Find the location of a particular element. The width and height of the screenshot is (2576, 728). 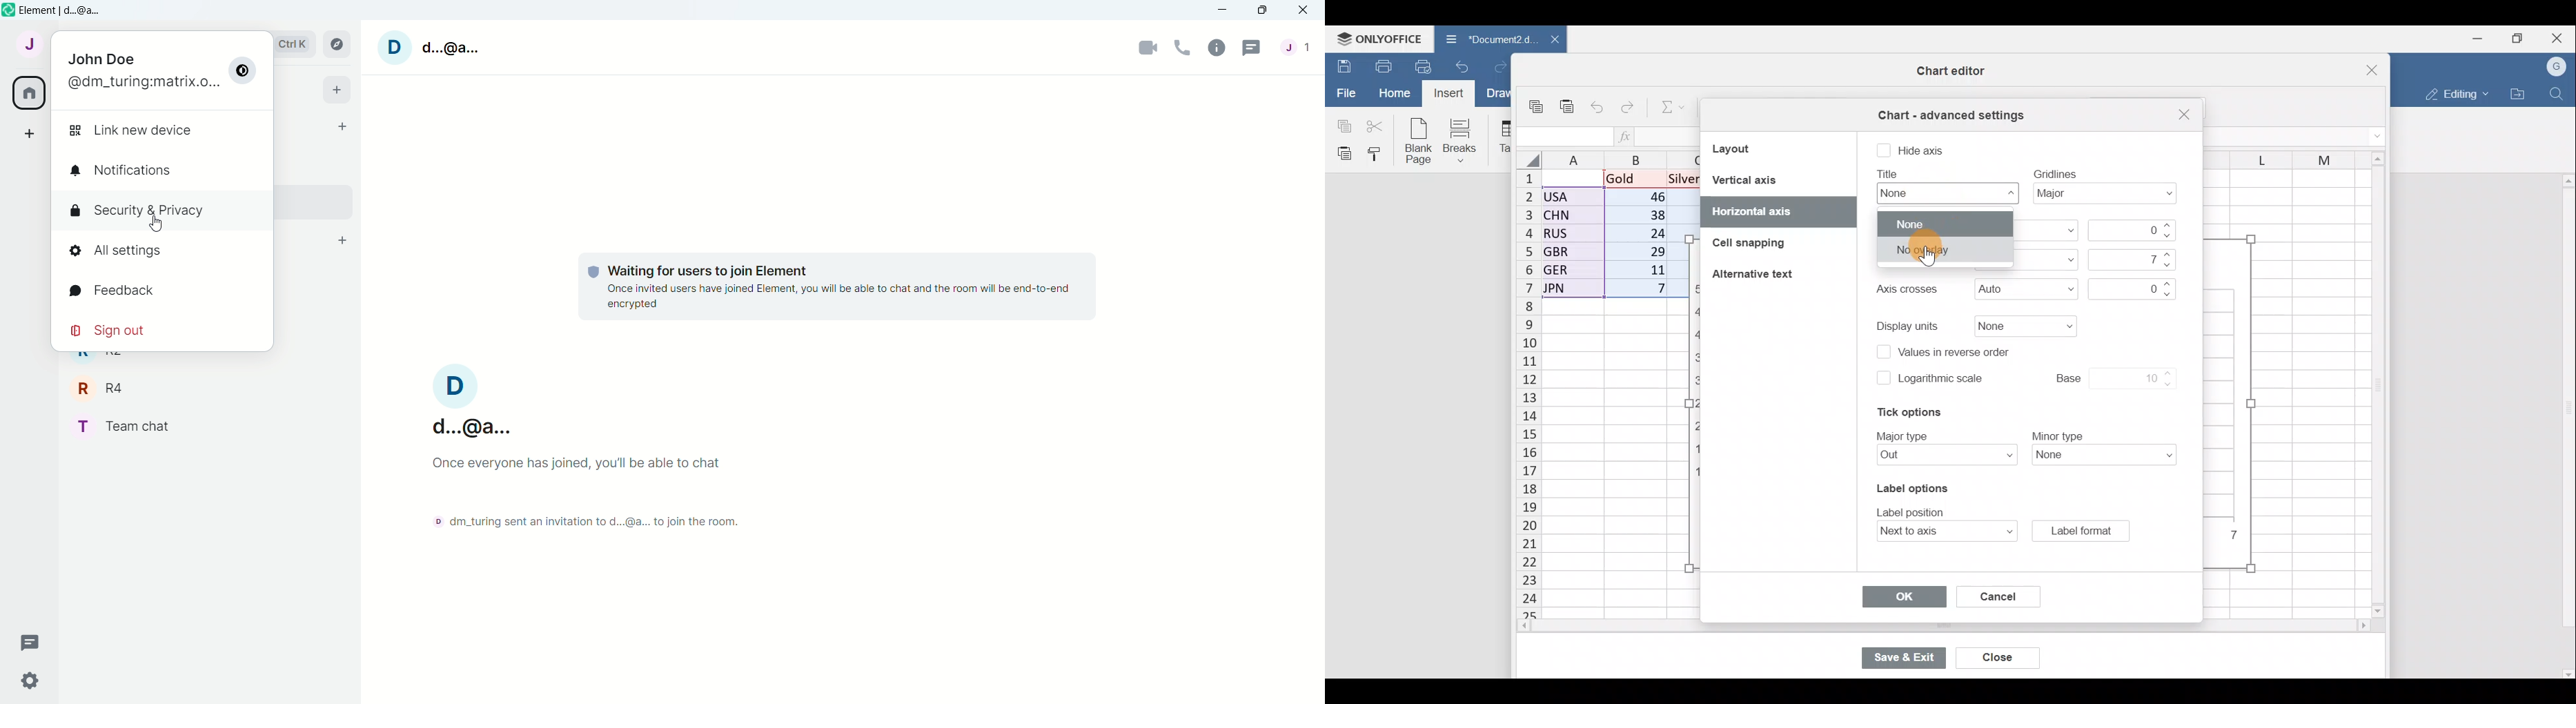

Tick options is located at coordinates (1903, 413).